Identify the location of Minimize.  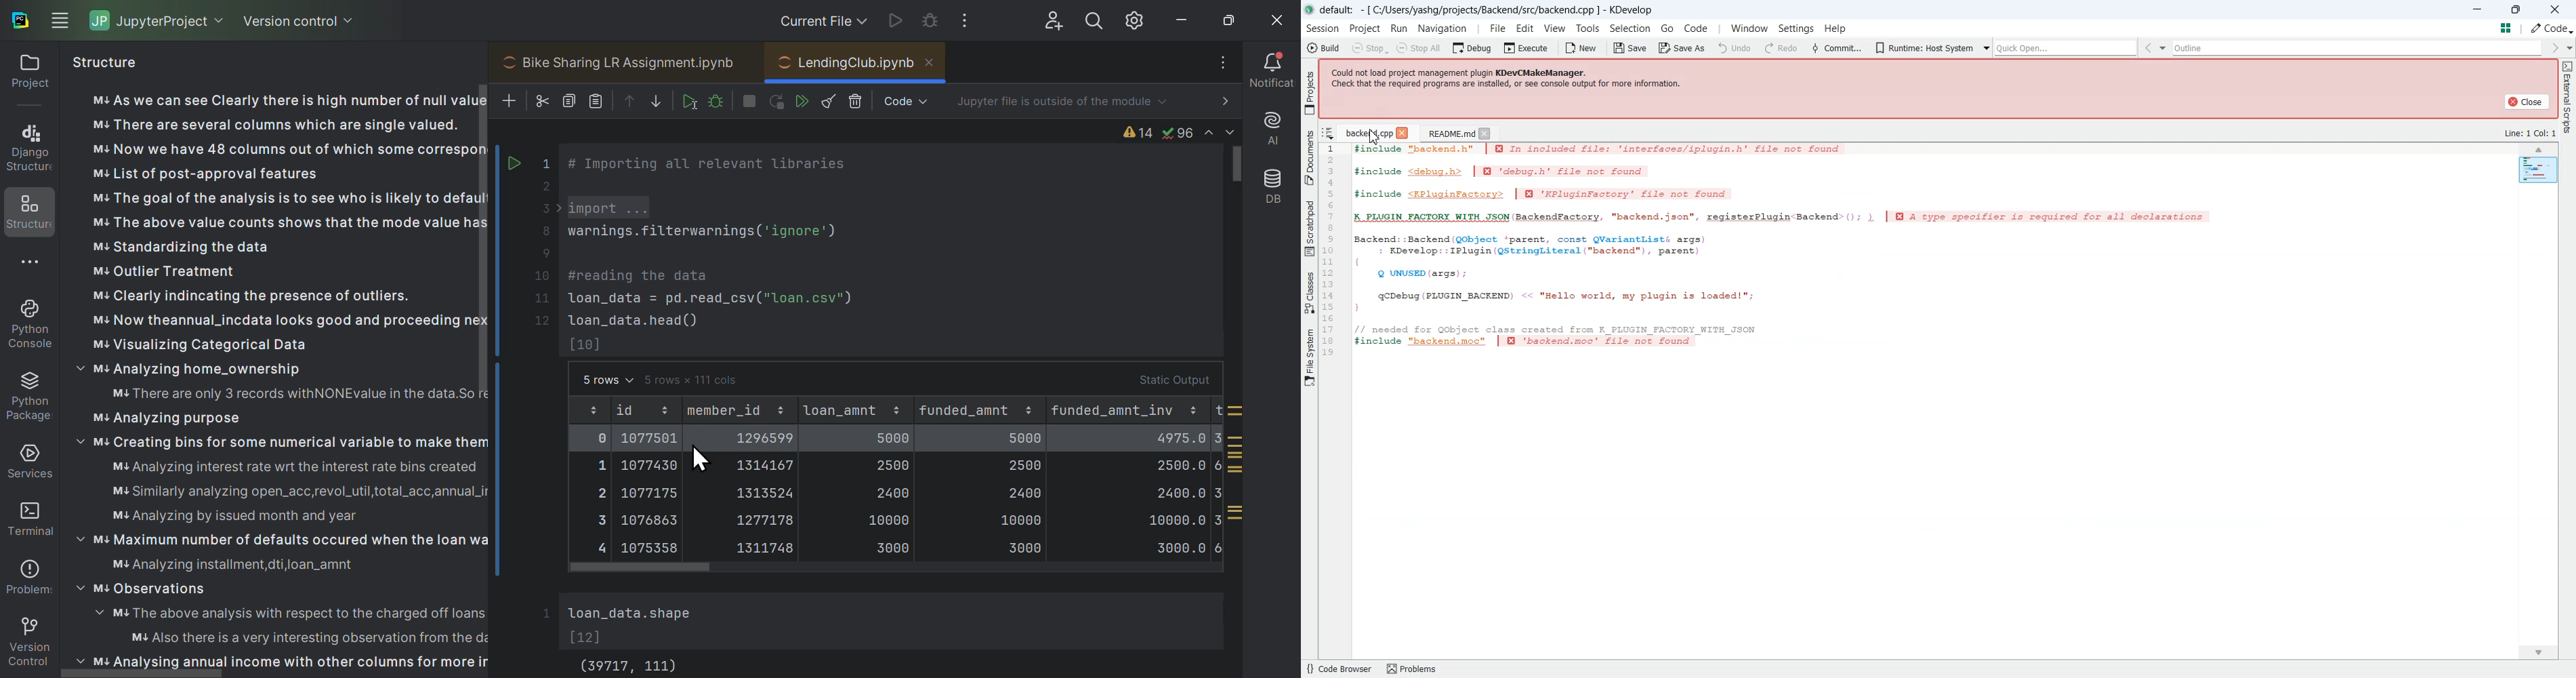
(2479, 9).